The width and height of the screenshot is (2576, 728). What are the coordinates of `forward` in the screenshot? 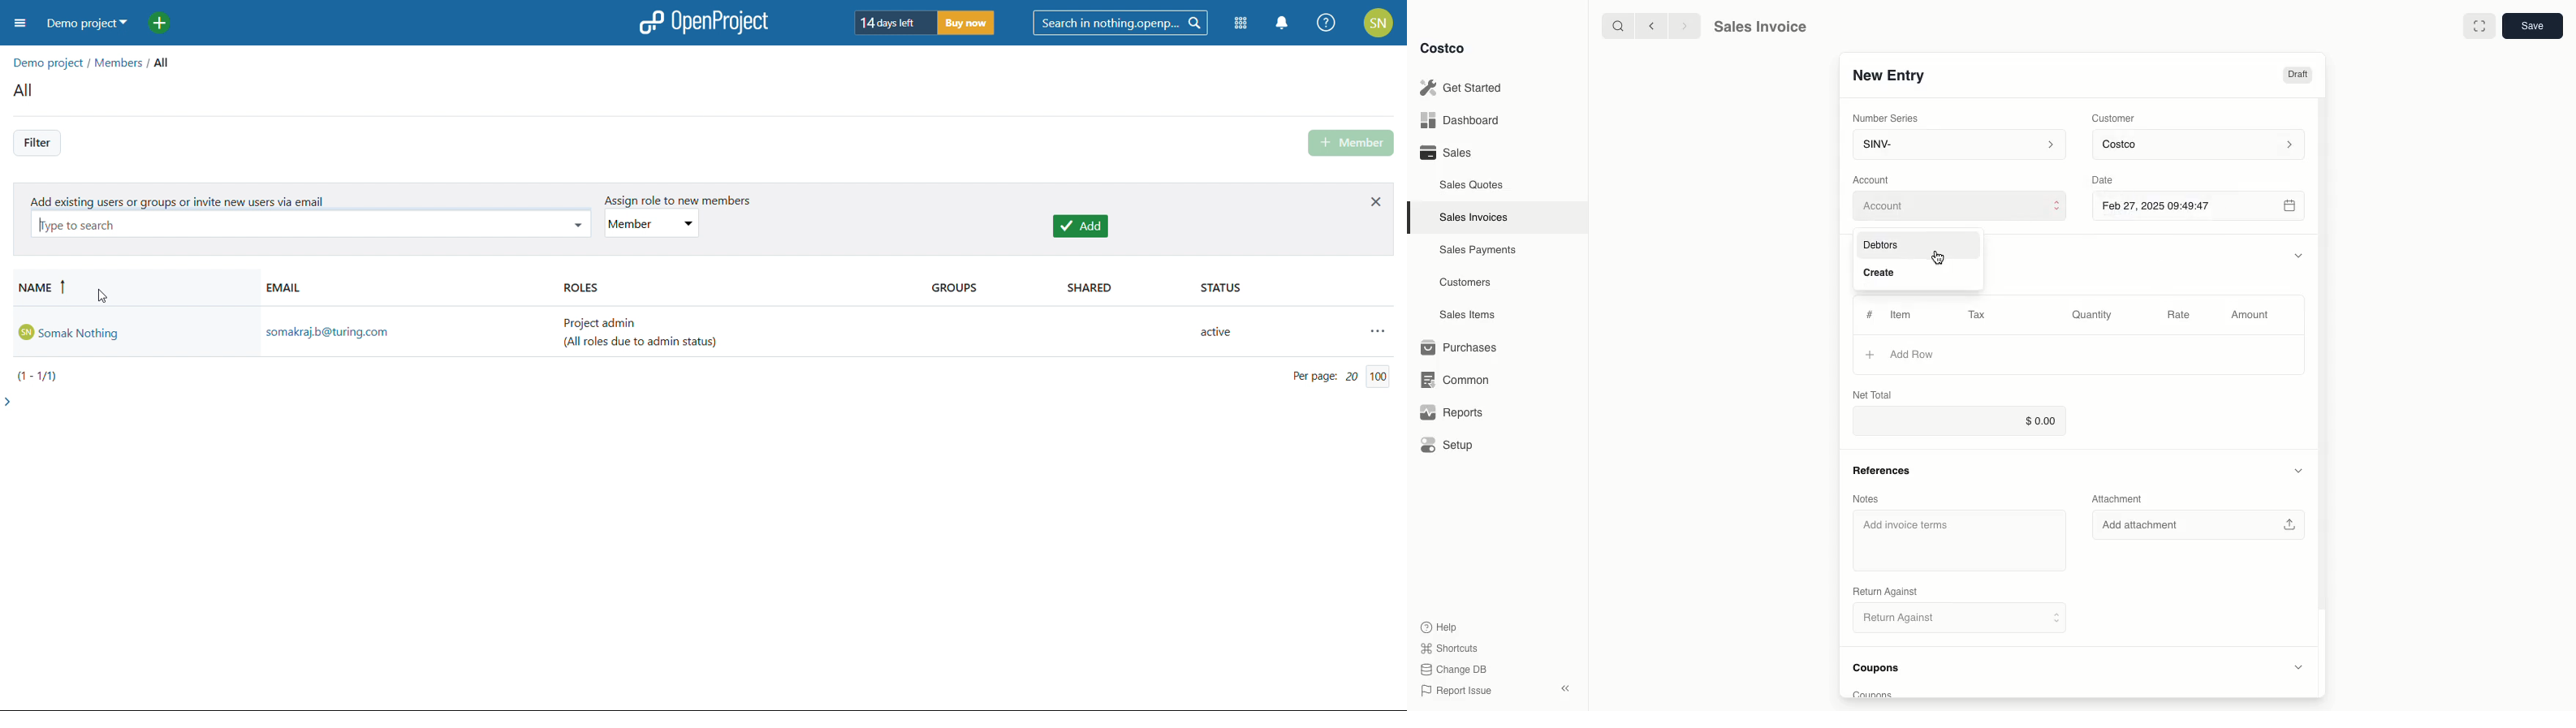 It's located at (1682, 25).